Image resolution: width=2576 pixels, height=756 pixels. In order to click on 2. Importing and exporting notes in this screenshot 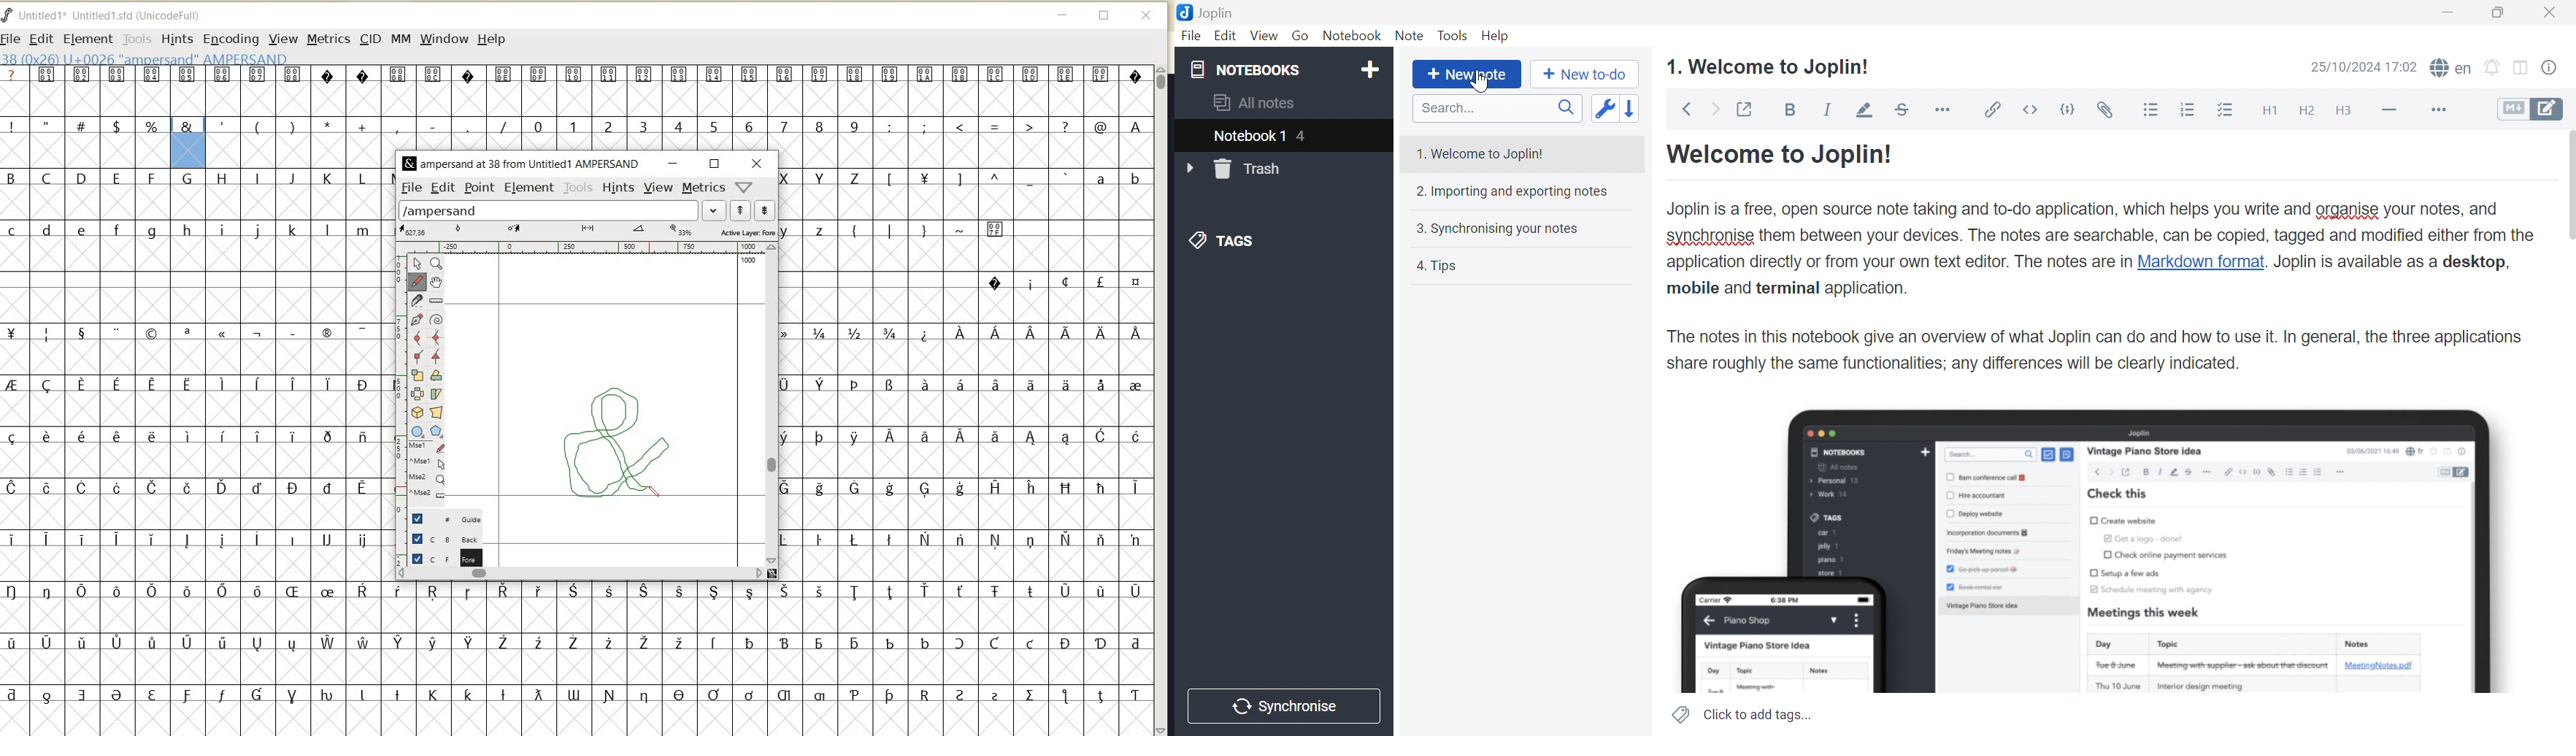, I will do `click(1515, 191)`.